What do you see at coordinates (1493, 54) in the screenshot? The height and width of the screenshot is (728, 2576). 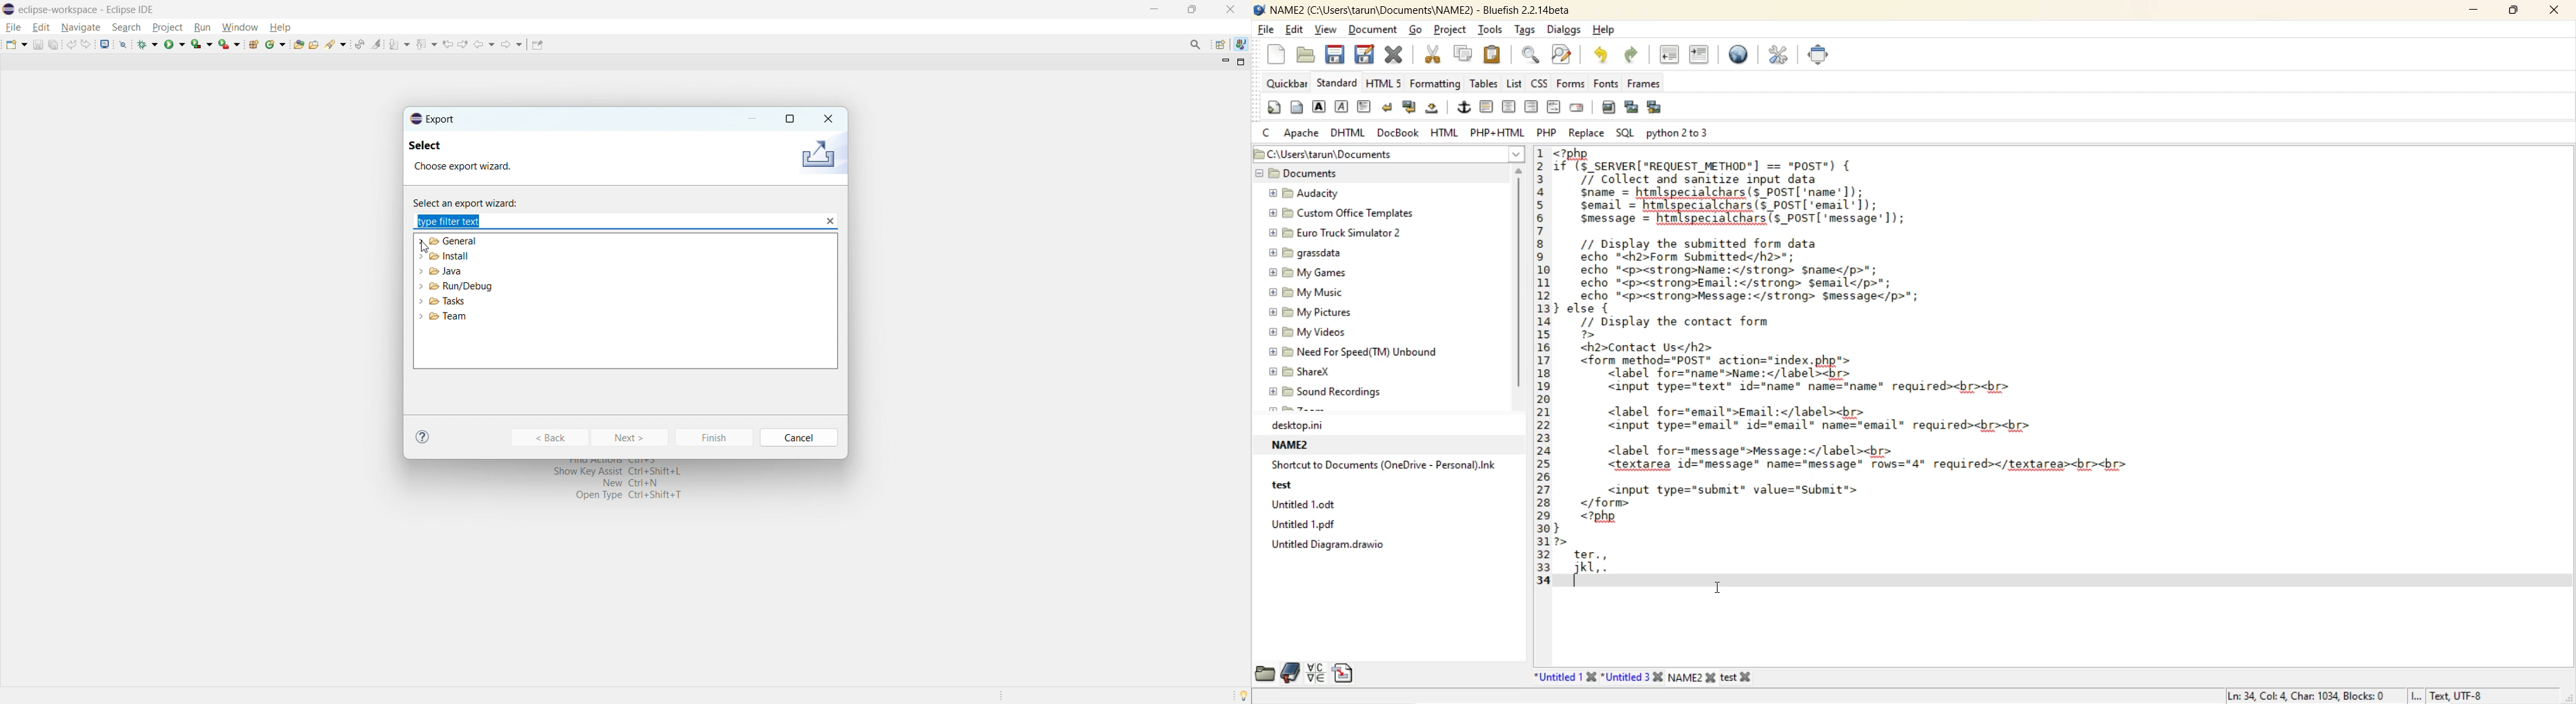 I see `paste` at bounding box center [1493, 54].